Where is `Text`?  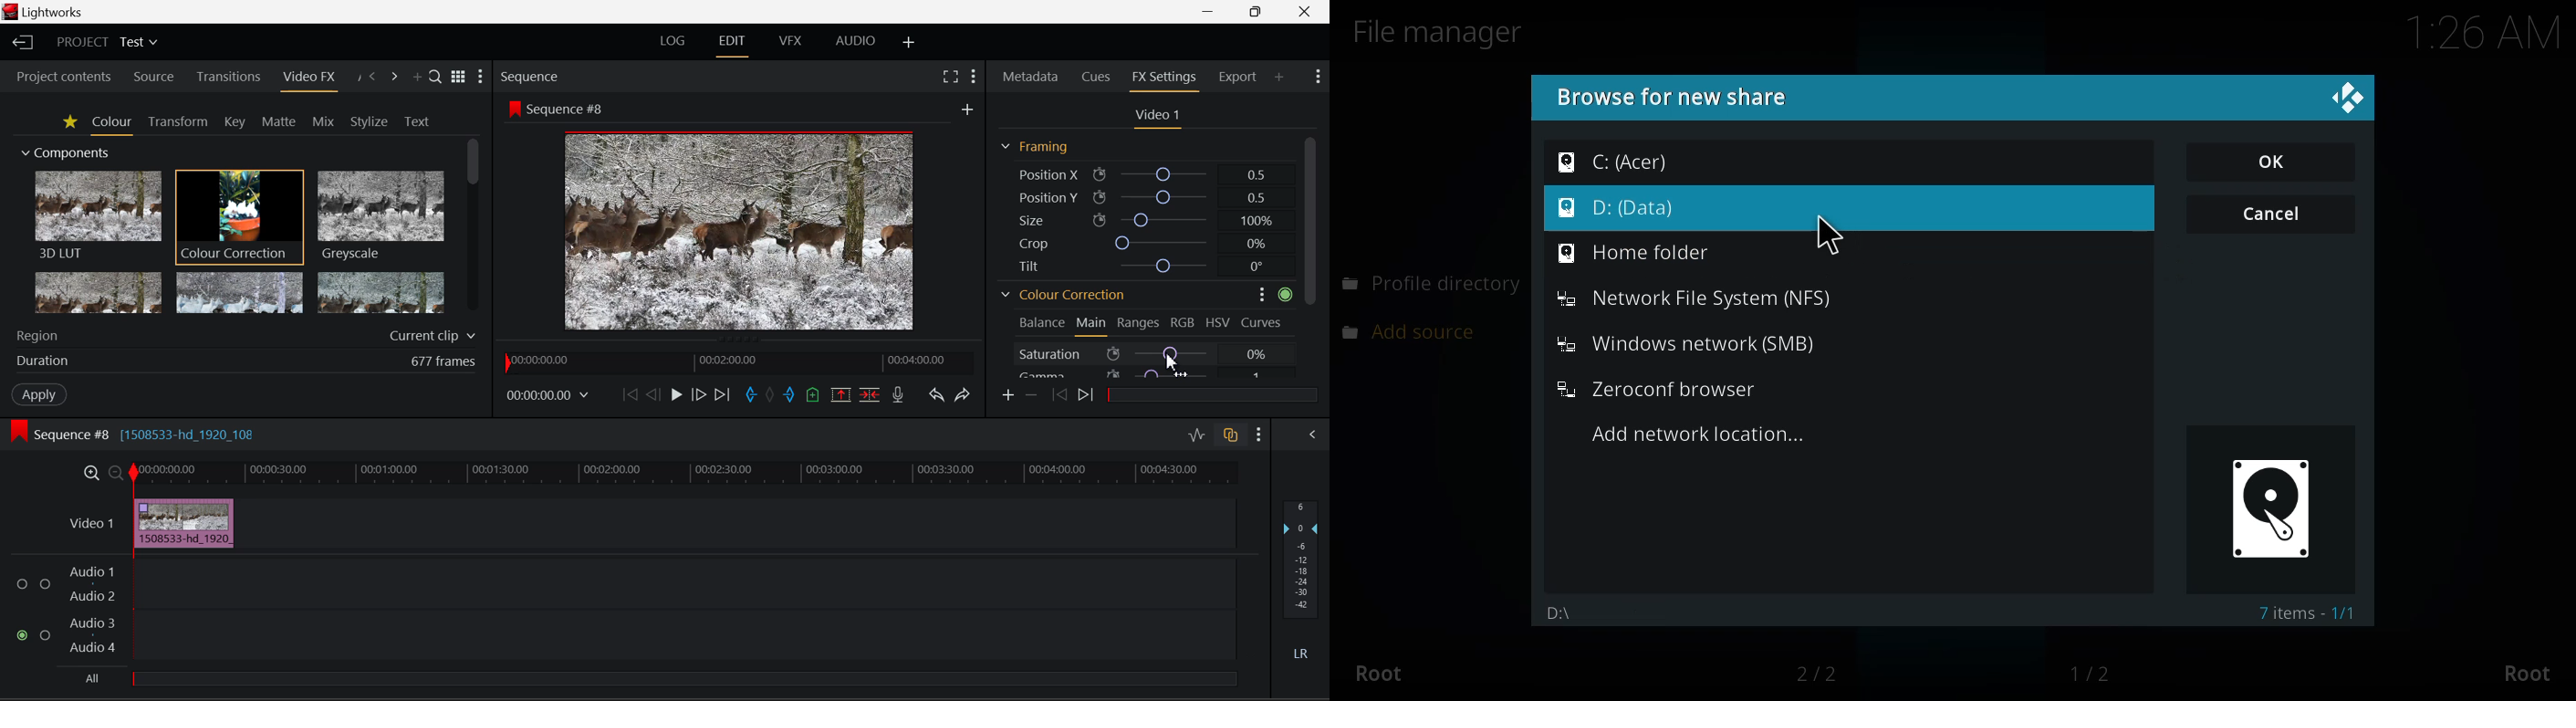 Text is located at coordinates (417, 121).